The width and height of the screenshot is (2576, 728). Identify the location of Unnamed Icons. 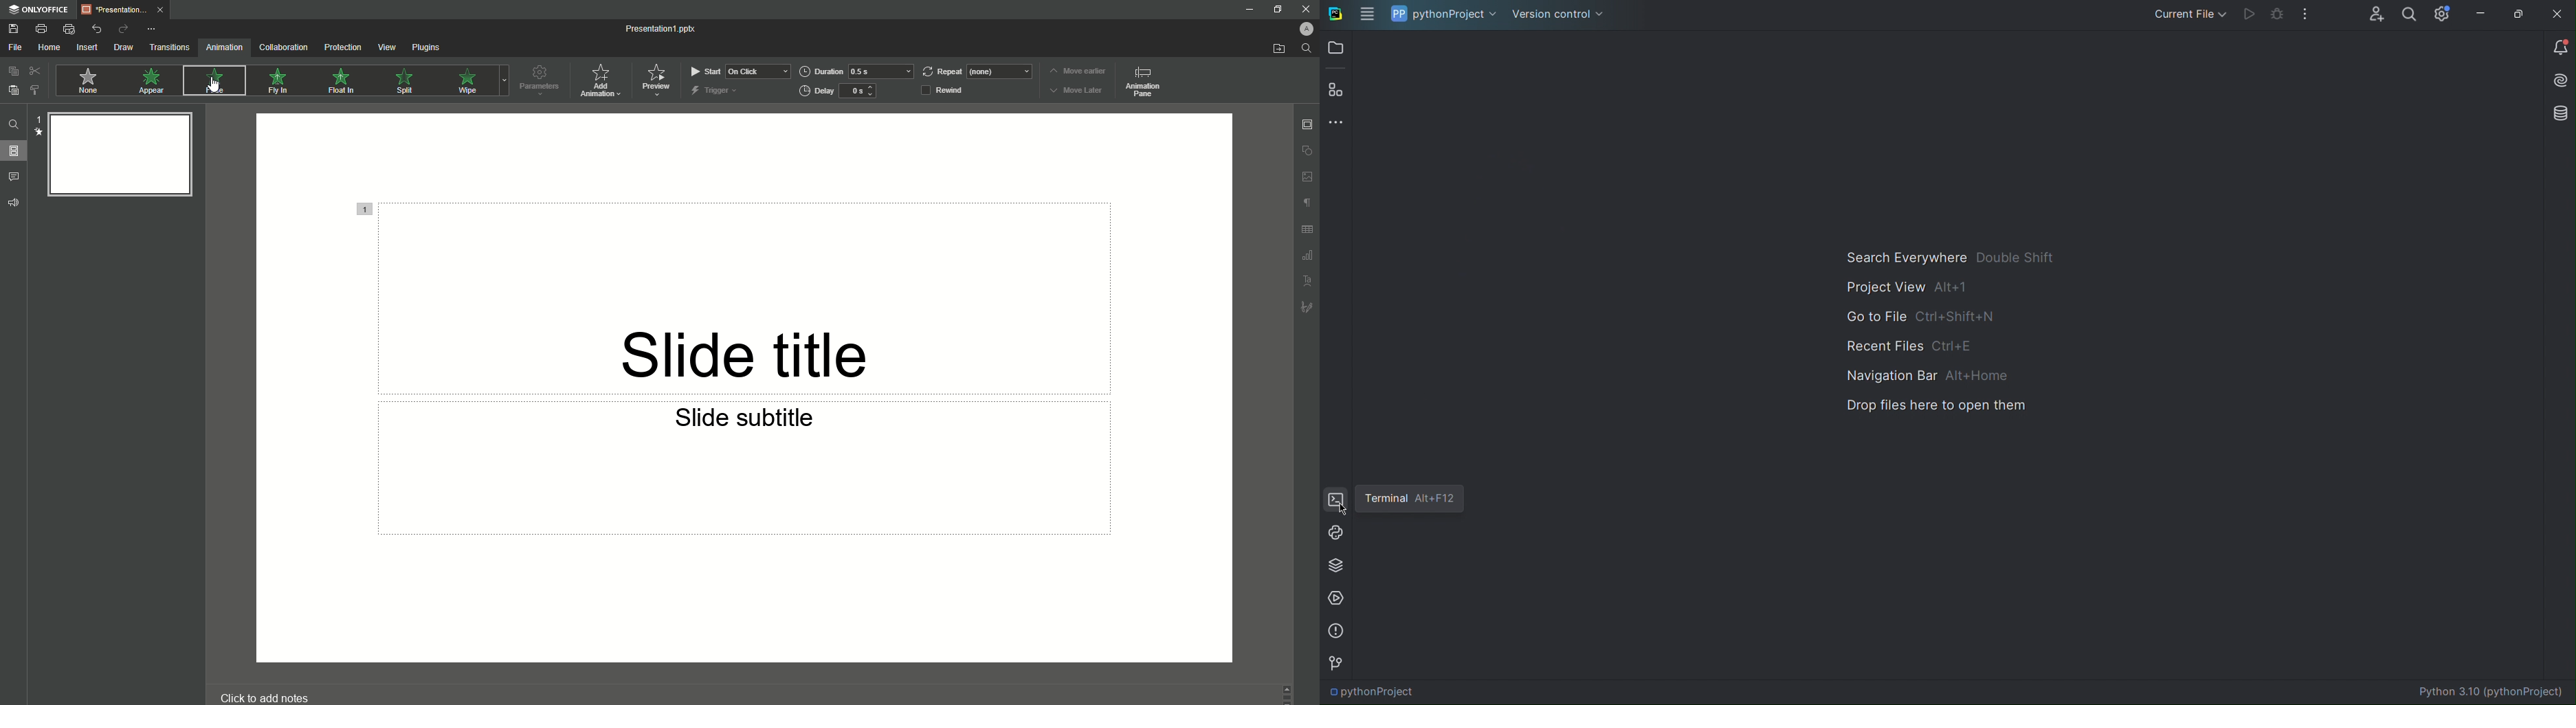
(1307, 230).